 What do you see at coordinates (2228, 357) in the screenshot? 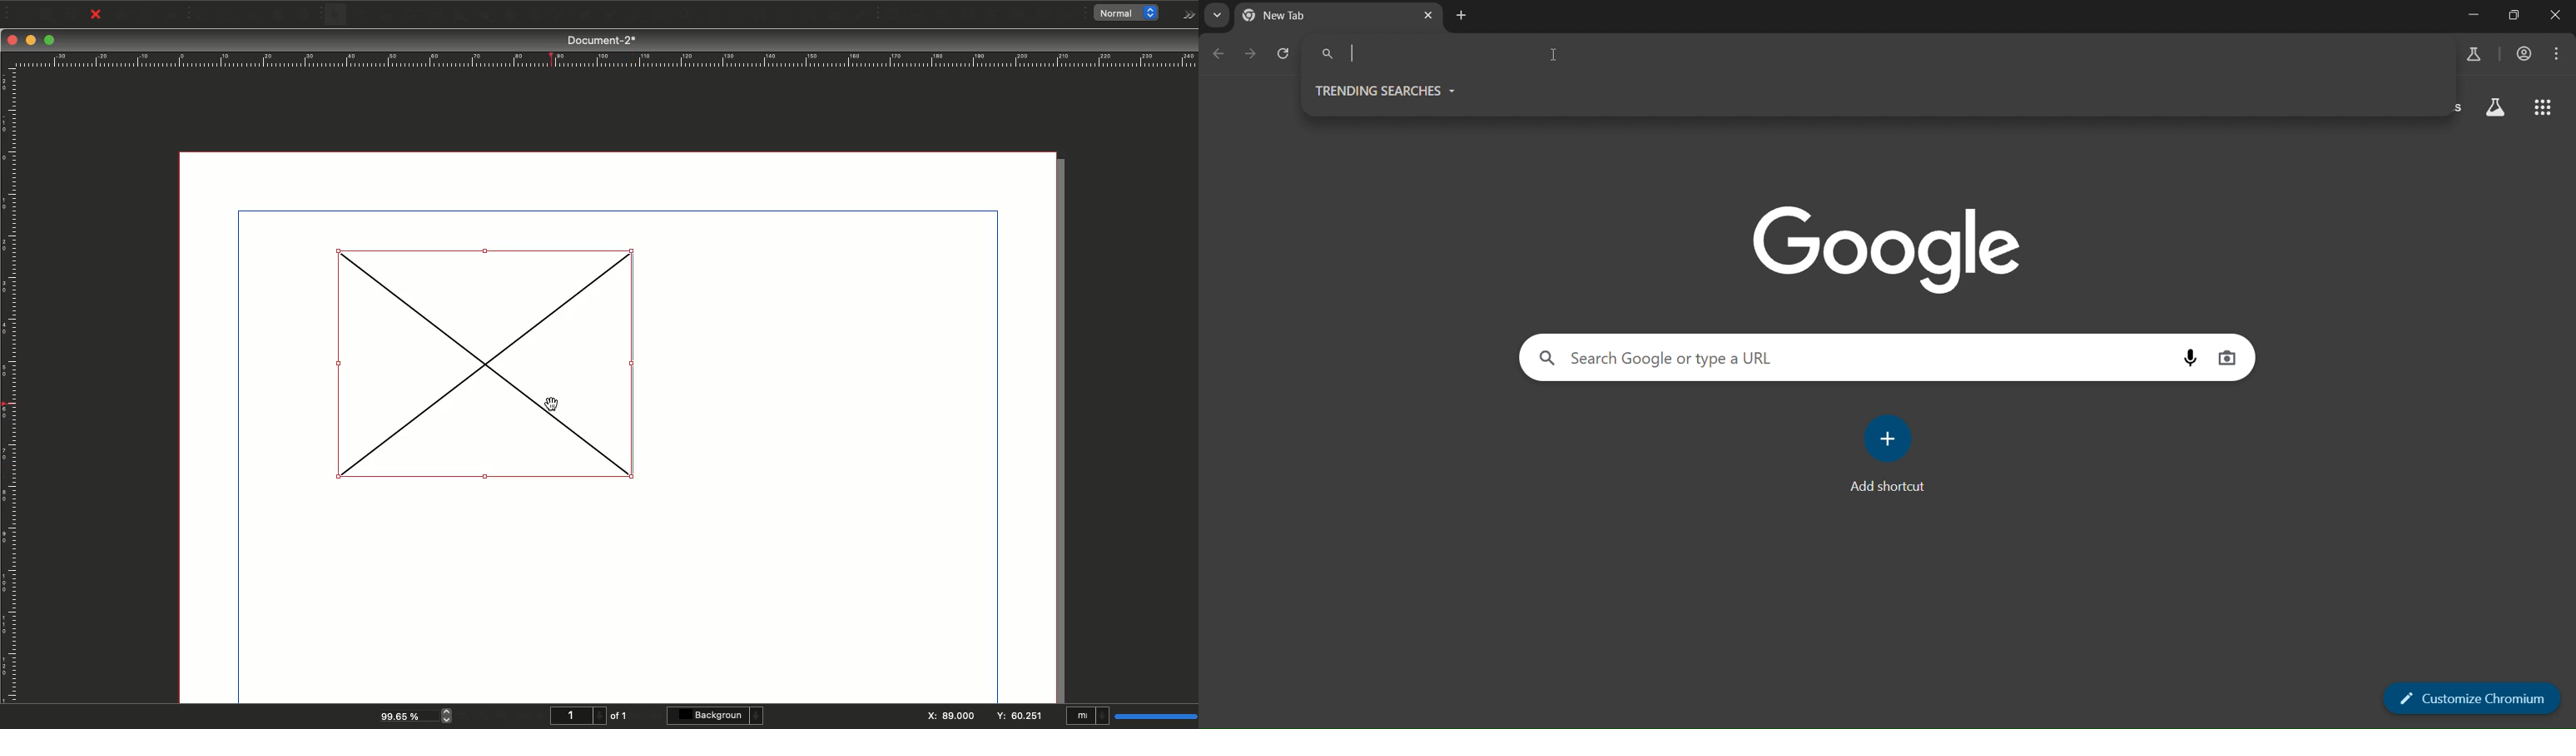
I see `image search` at bounding box center [2228, 357].